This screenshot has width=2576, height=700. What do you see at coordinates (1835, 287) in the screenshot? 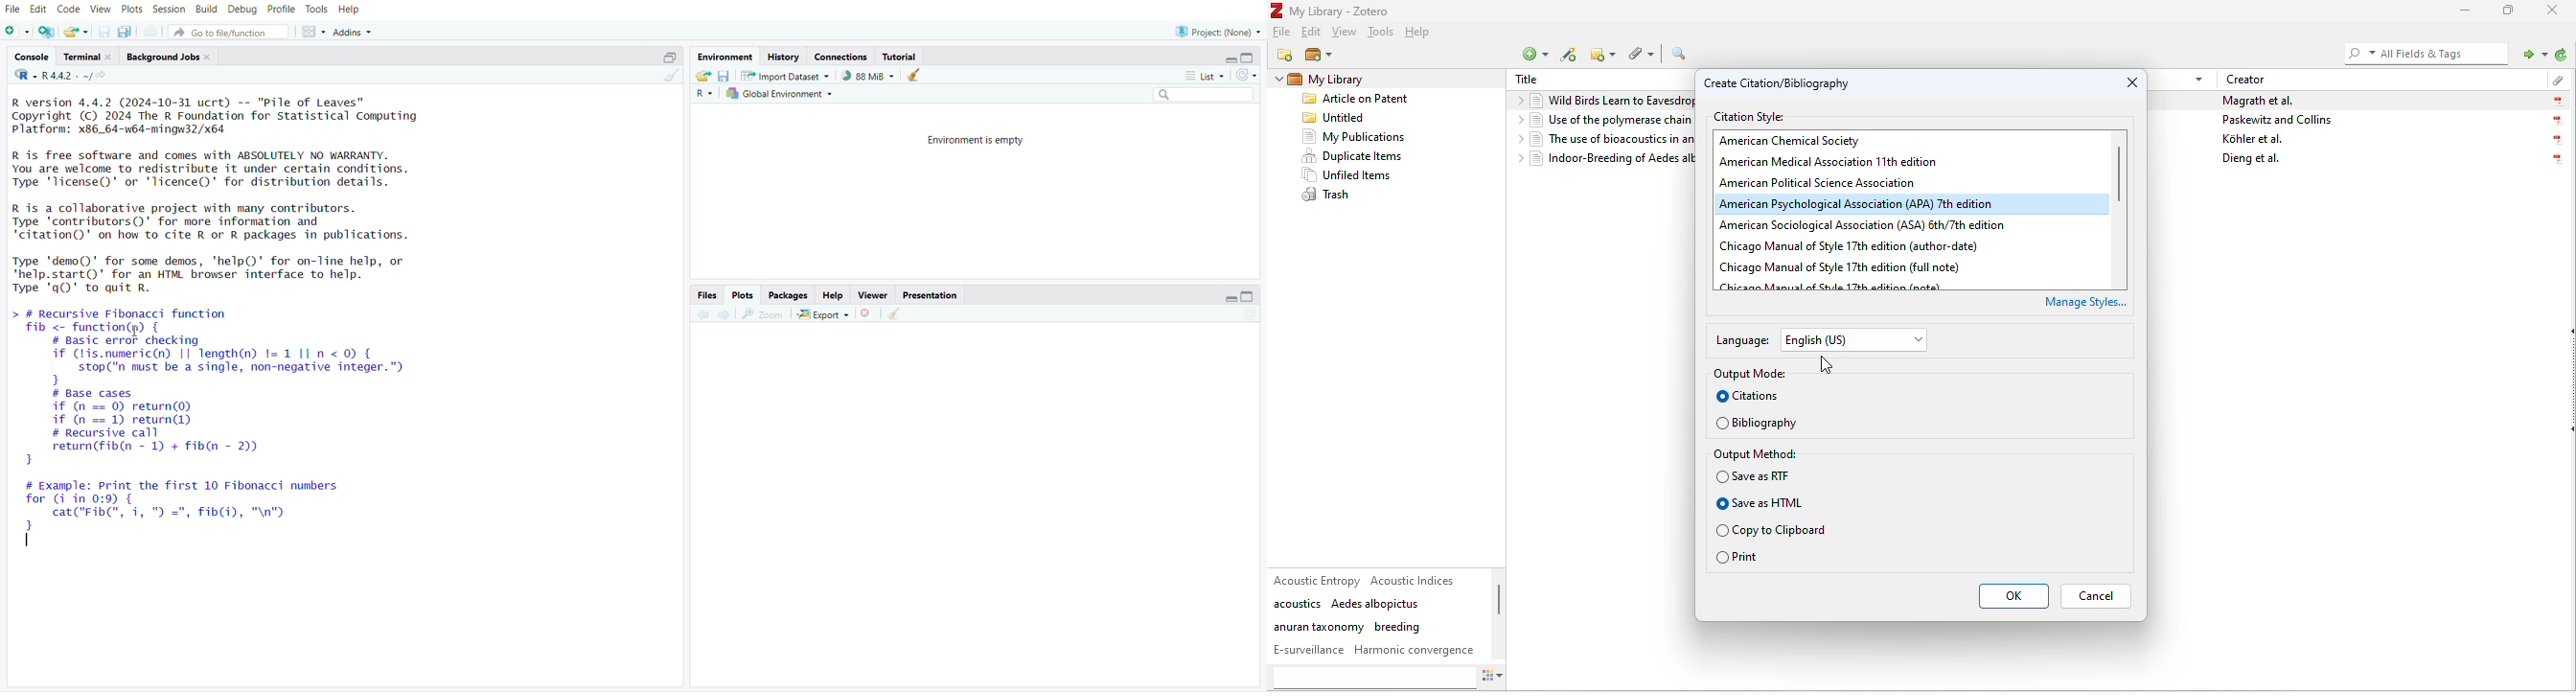
I see `chicago manual of style 17th edition (note)` at bounding box center [1835, 287].